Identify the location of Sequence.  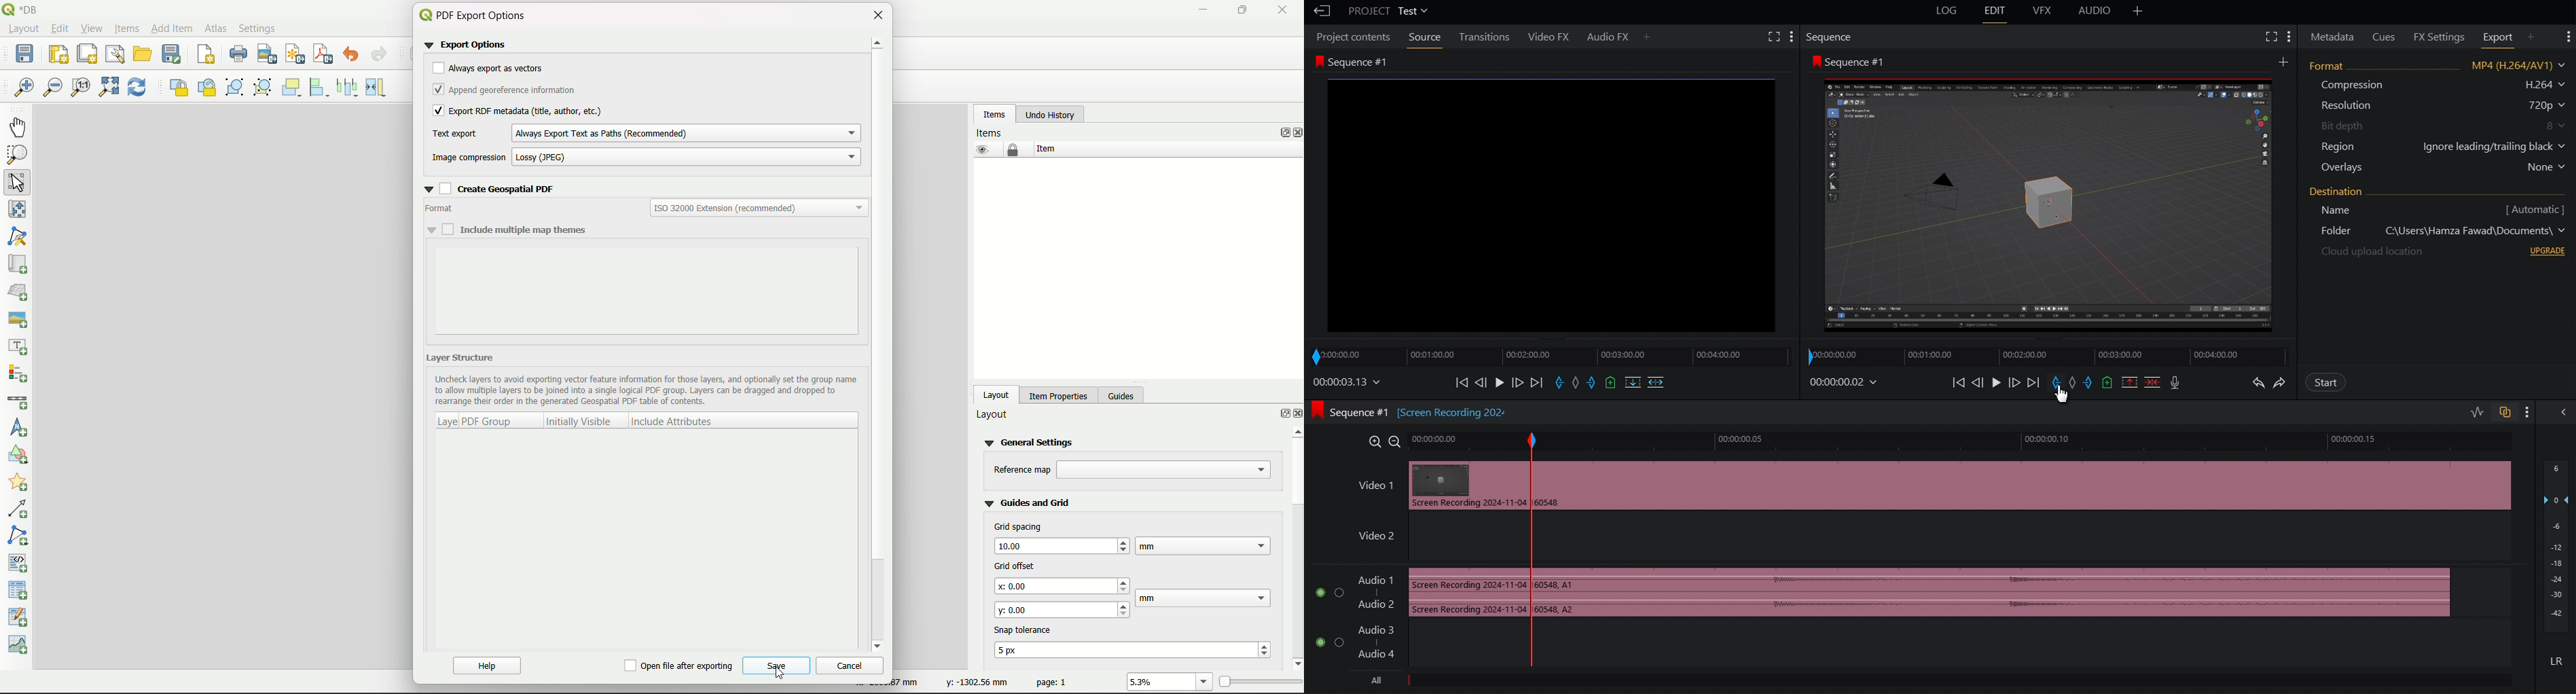
(1829, 38).